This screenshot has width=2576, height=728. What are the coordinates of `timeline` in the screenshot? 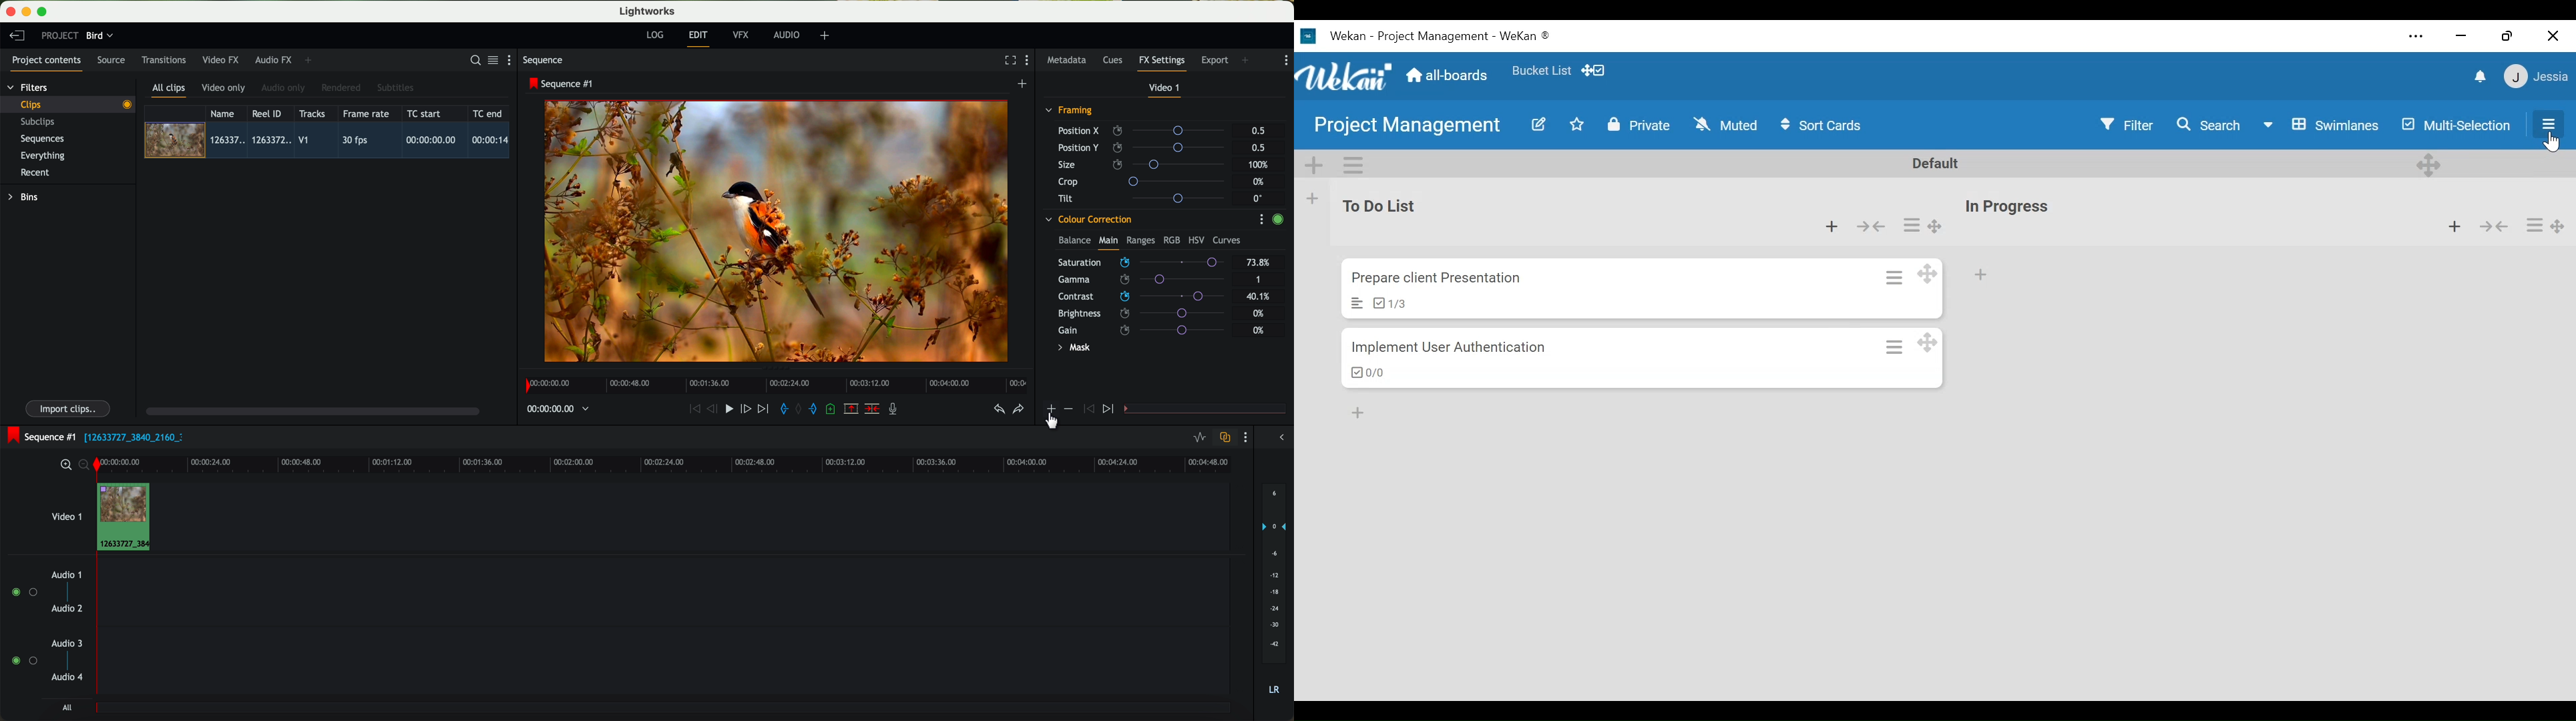 It's located at (773, 382).